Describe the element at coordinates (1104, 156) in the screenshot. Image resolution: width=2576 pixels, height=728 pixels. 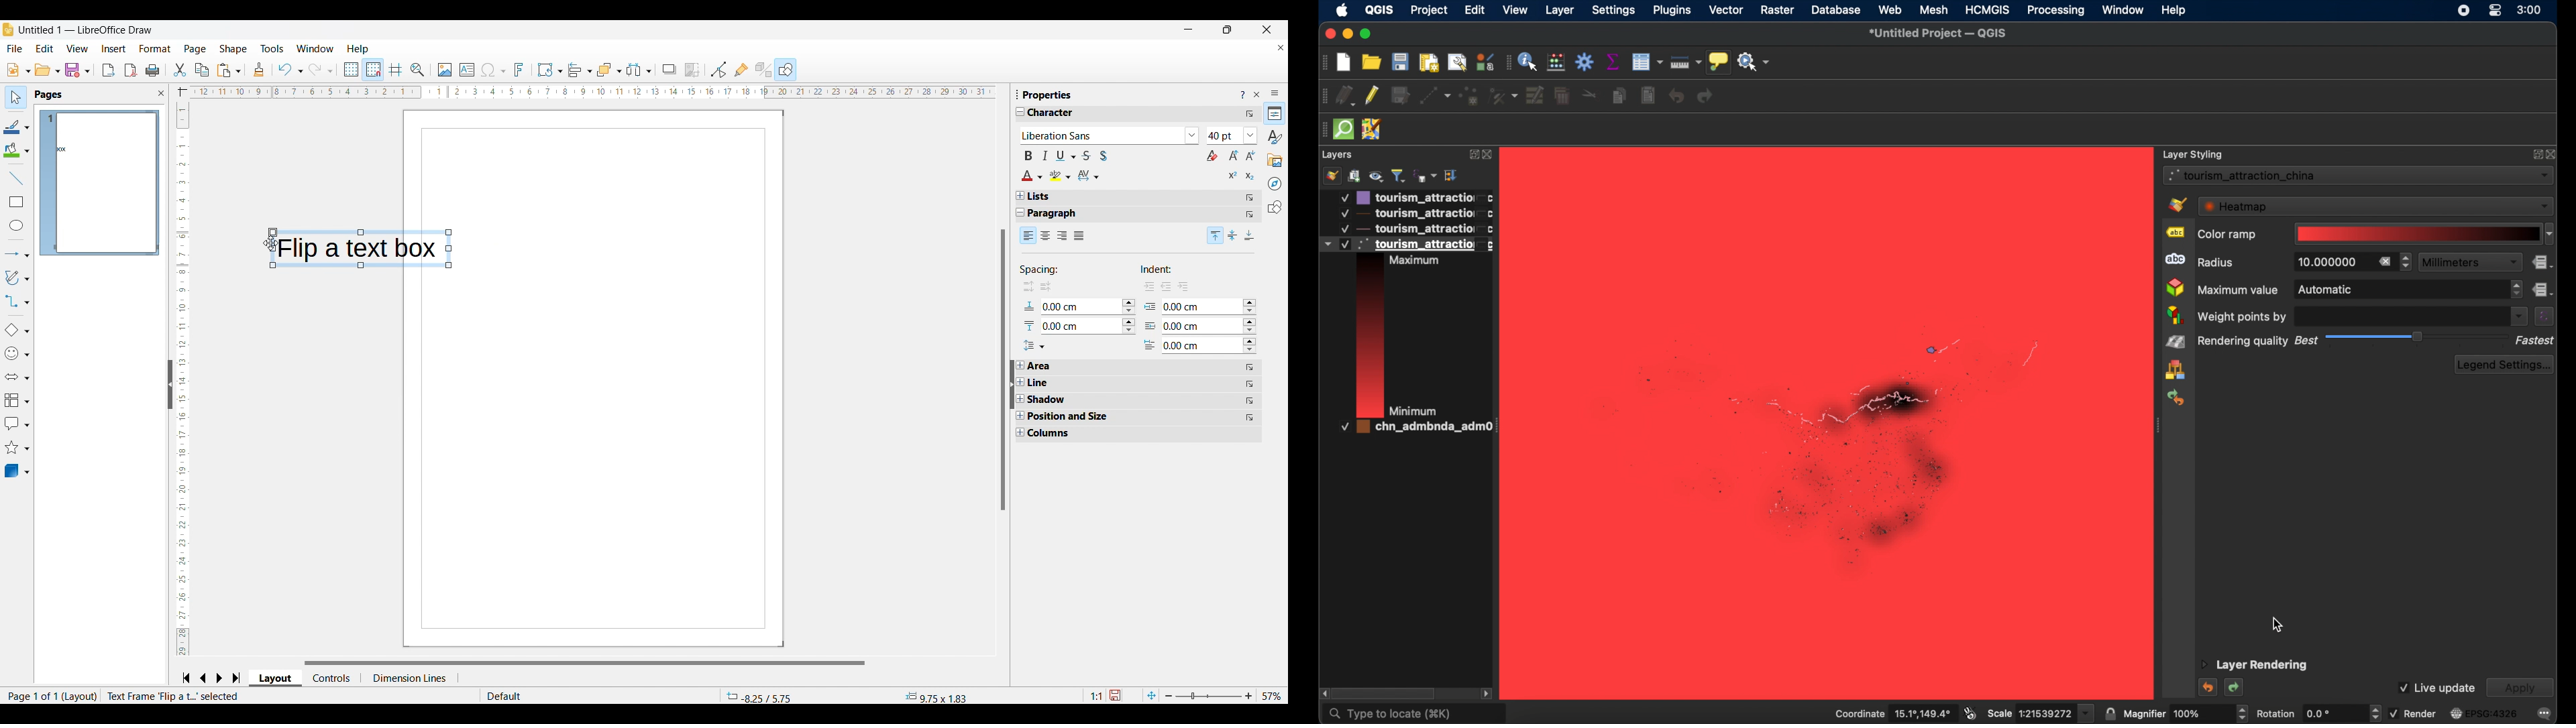
I see `Toggle shadow` at that location.